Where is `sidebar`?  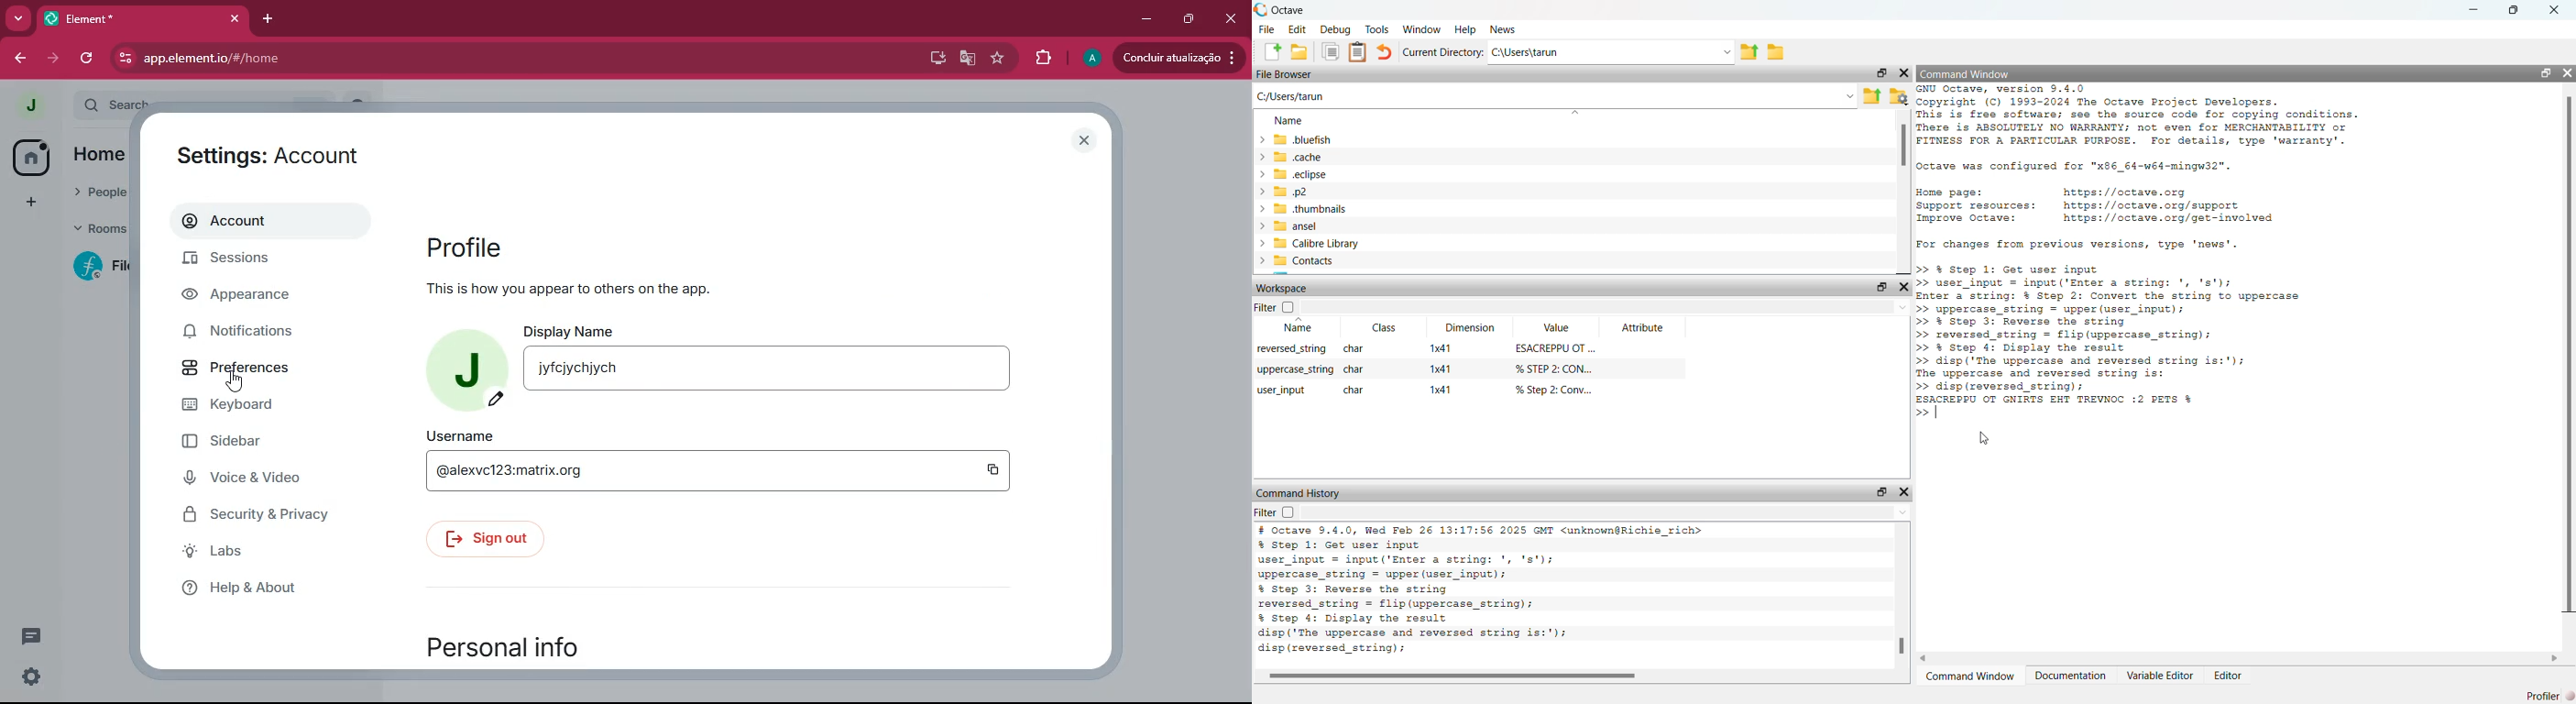 sidebar is located at coordinates (238, 441).